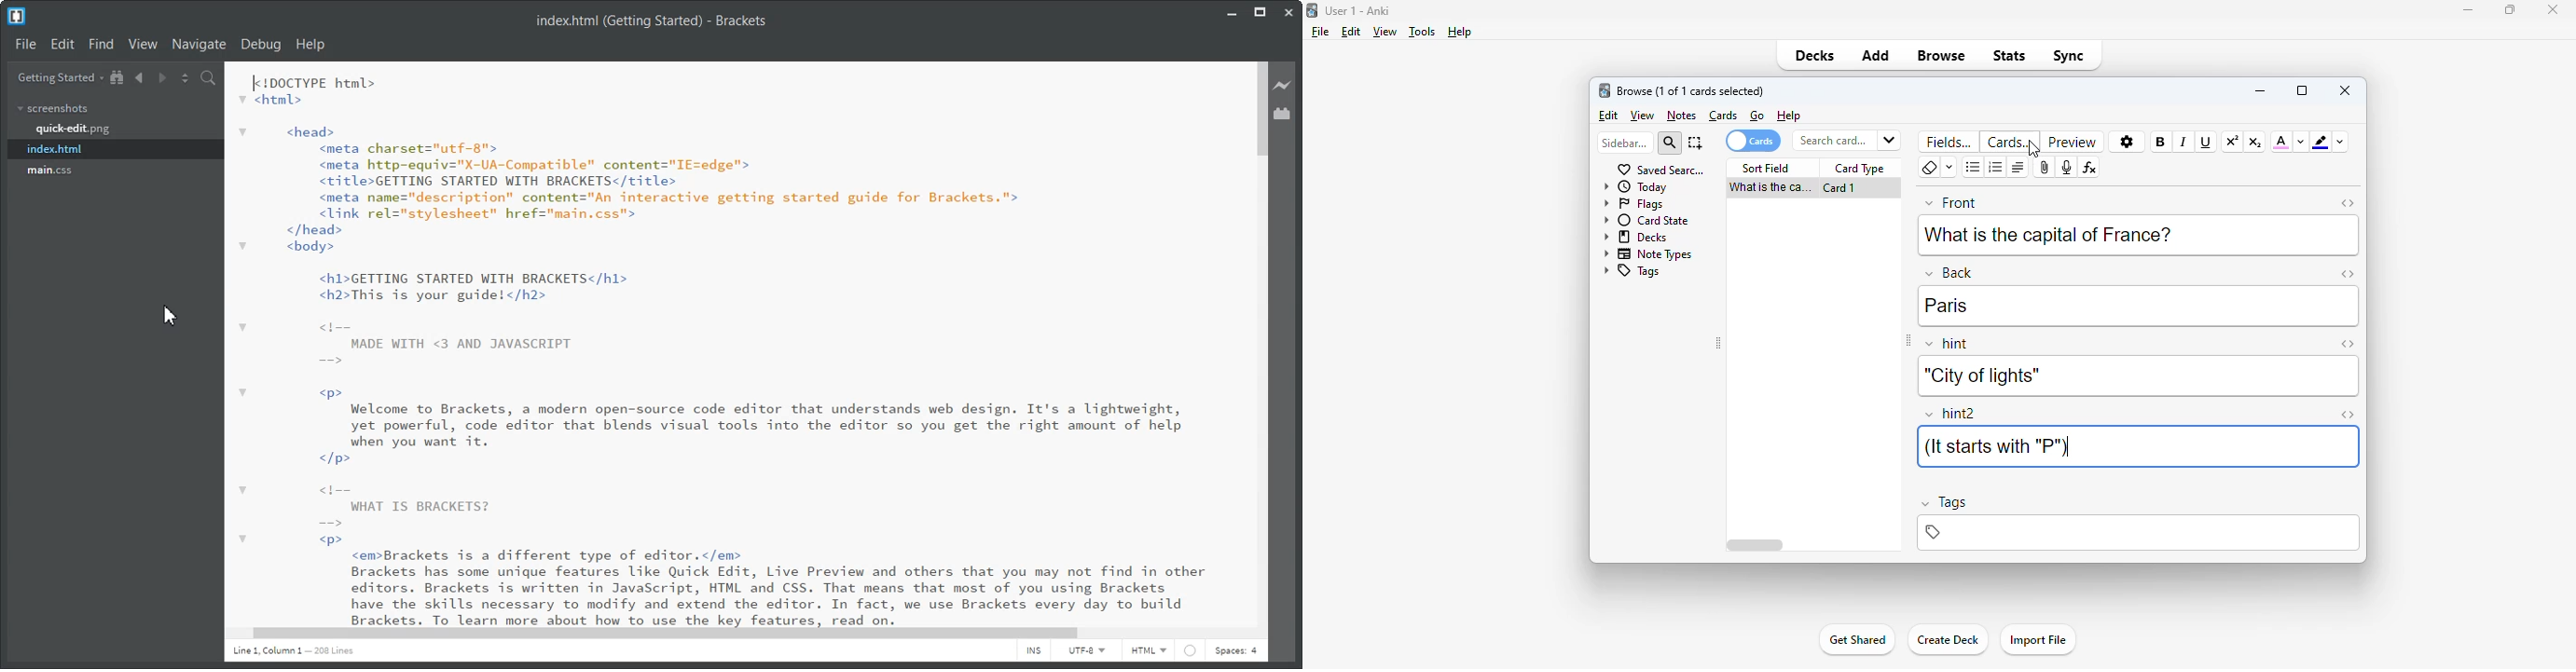 Image resolution: width=2576 pixels, height=672 pixels. Describe the element at coordinates (1458, 32) in the screenshot. I see `help` at that location.